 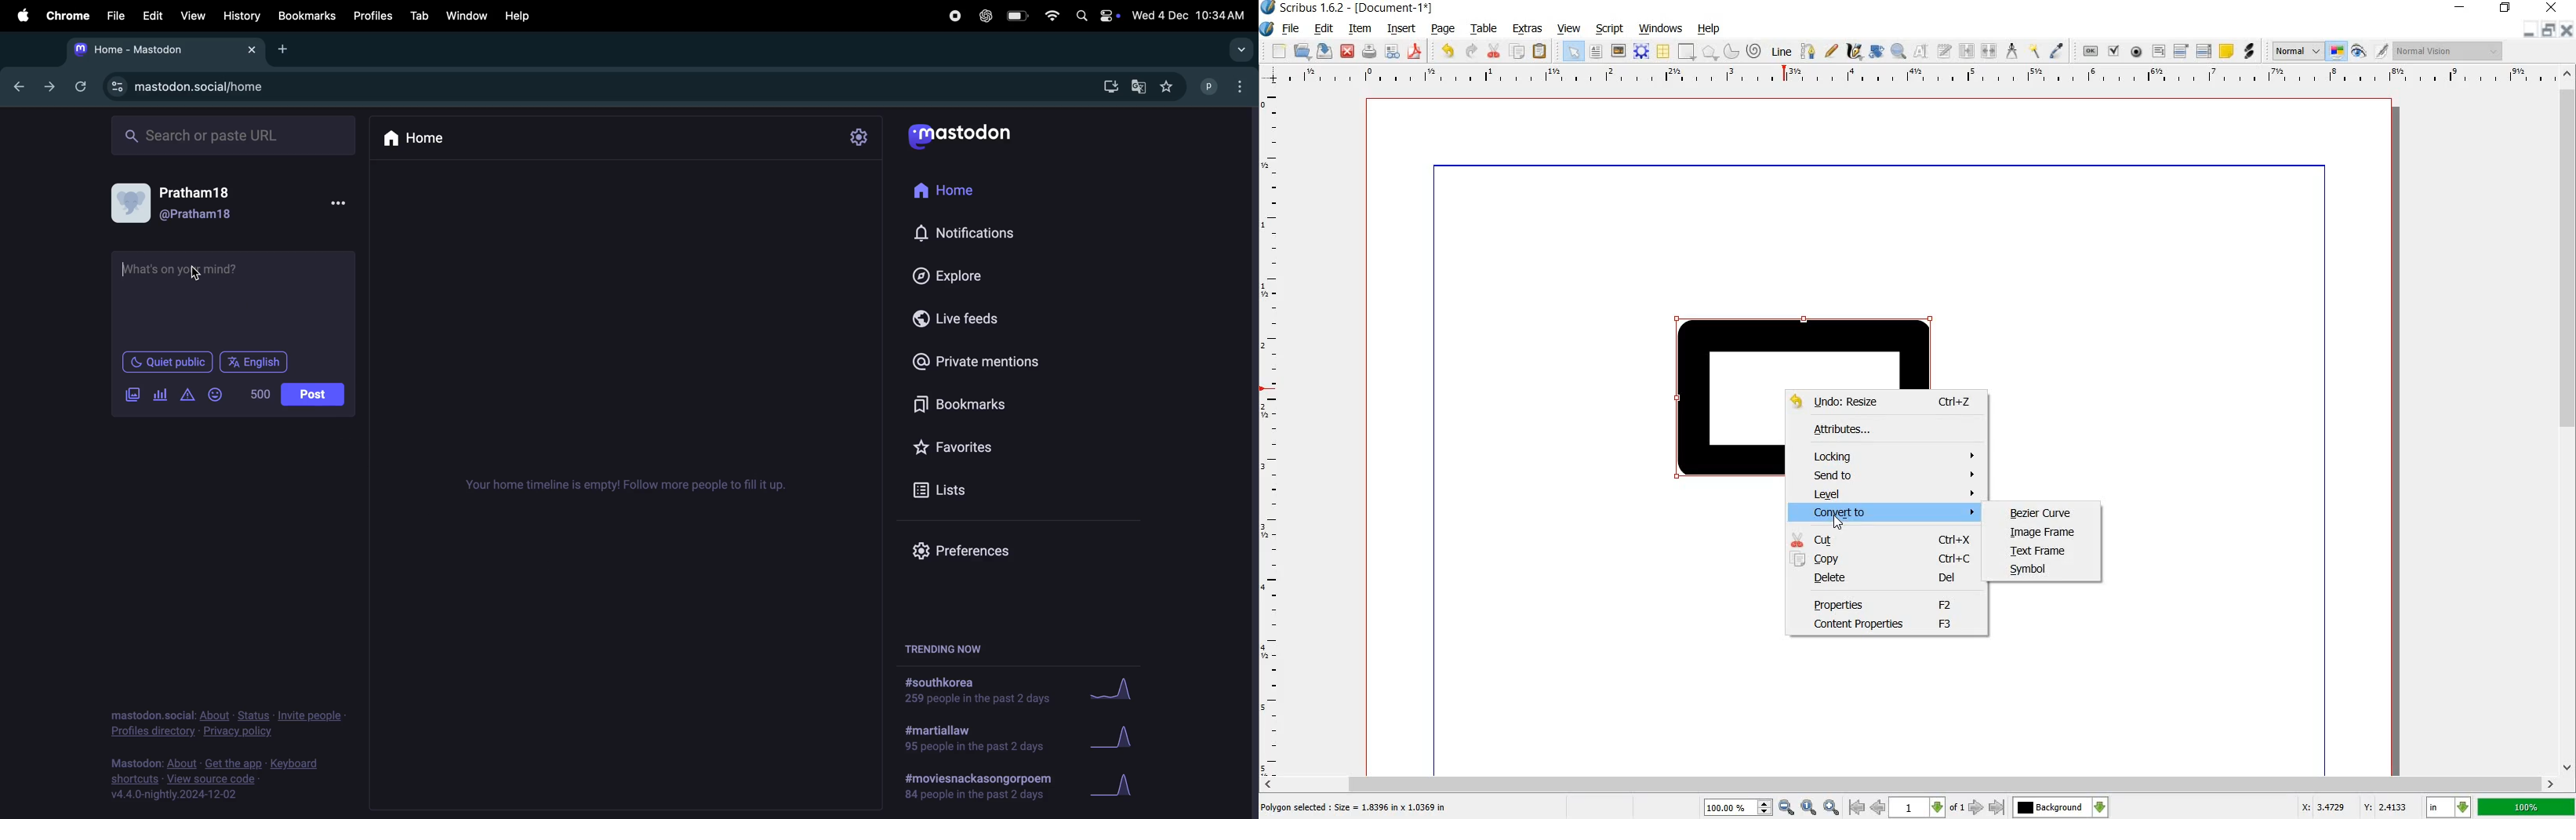 What do you see at coordinates (2527, 808) in the screenshot?
I see `zoom factor` at bounding box center [2527, 808].